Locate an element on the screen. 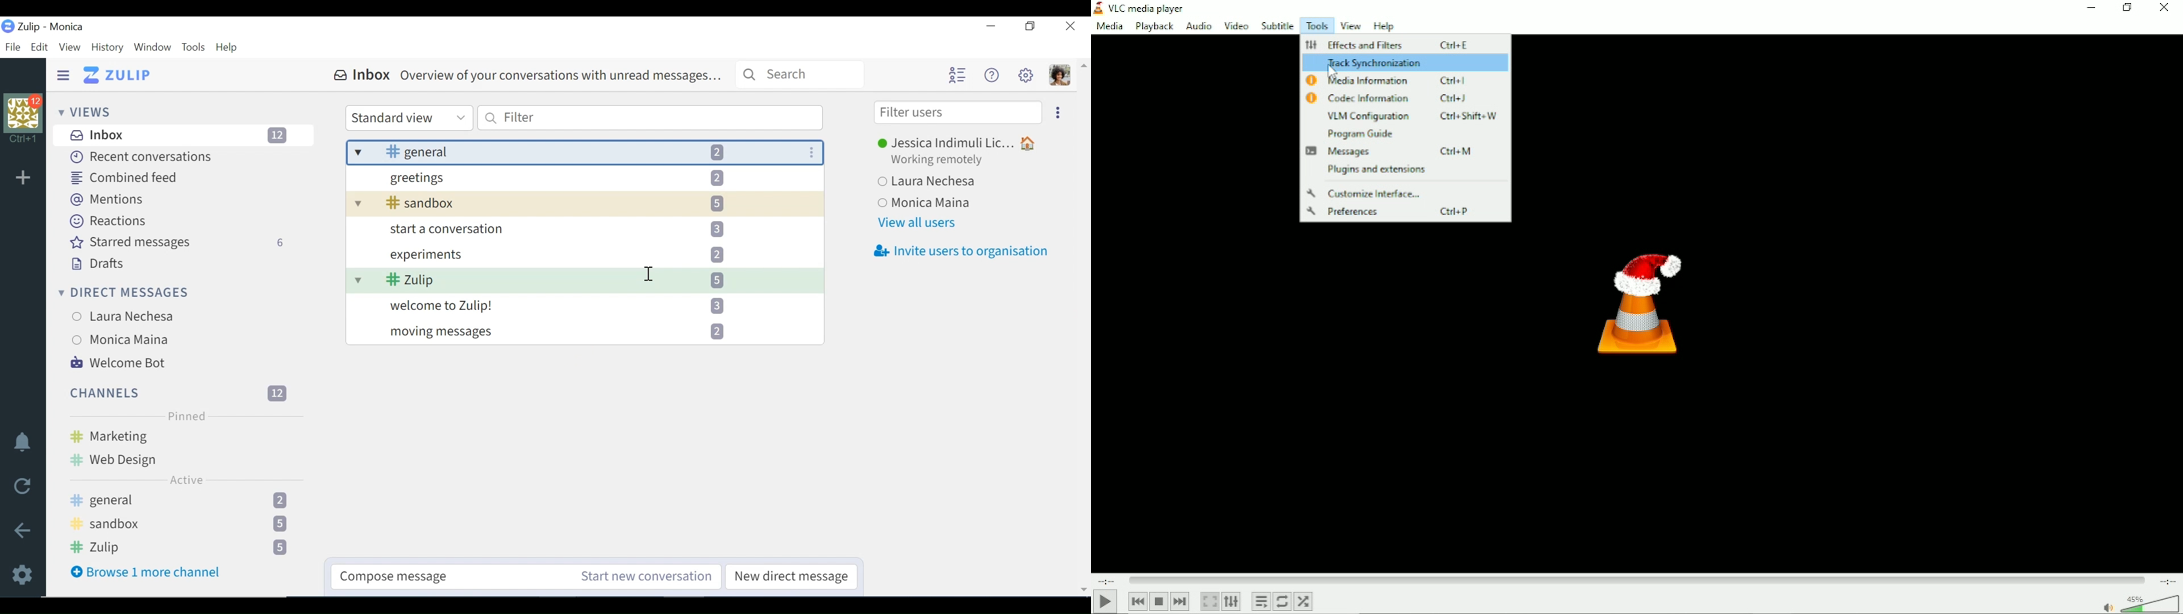 Image resolution: width=2184 pixels, height=616 pixels. #Zulip is located at coordinates (178, 547).